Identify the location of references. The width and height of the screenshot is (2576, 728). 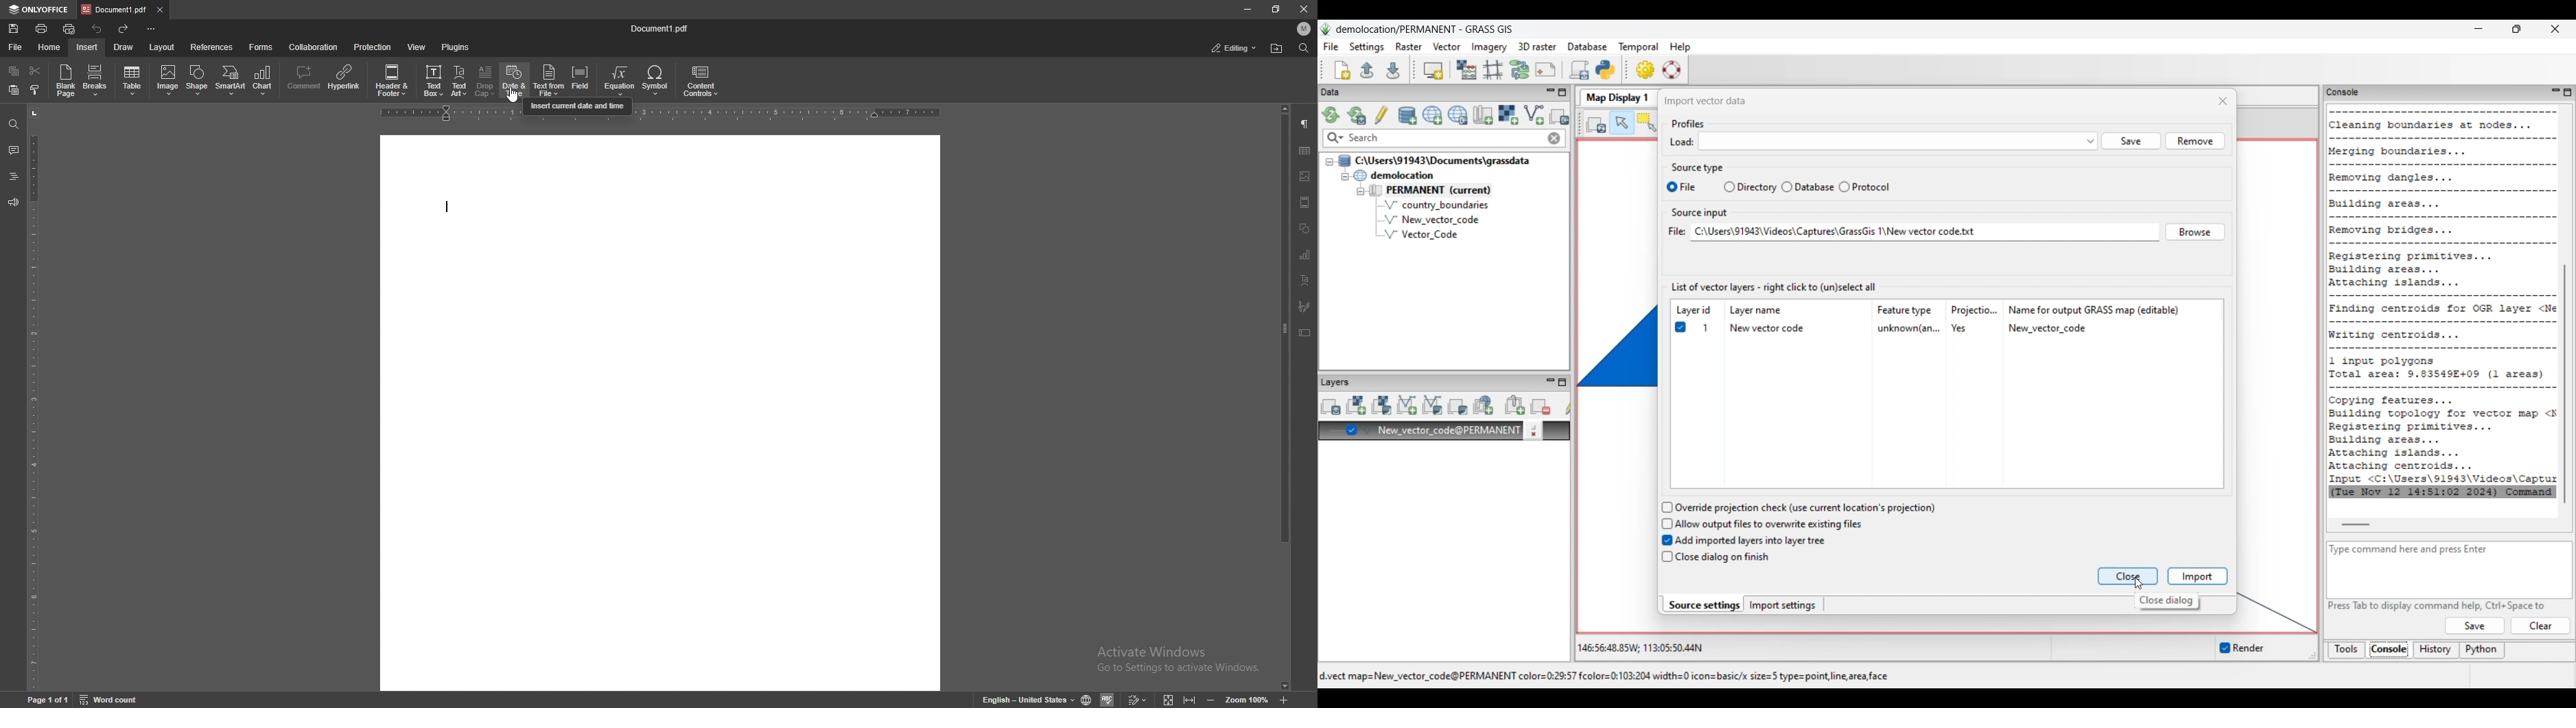
(211, 47).